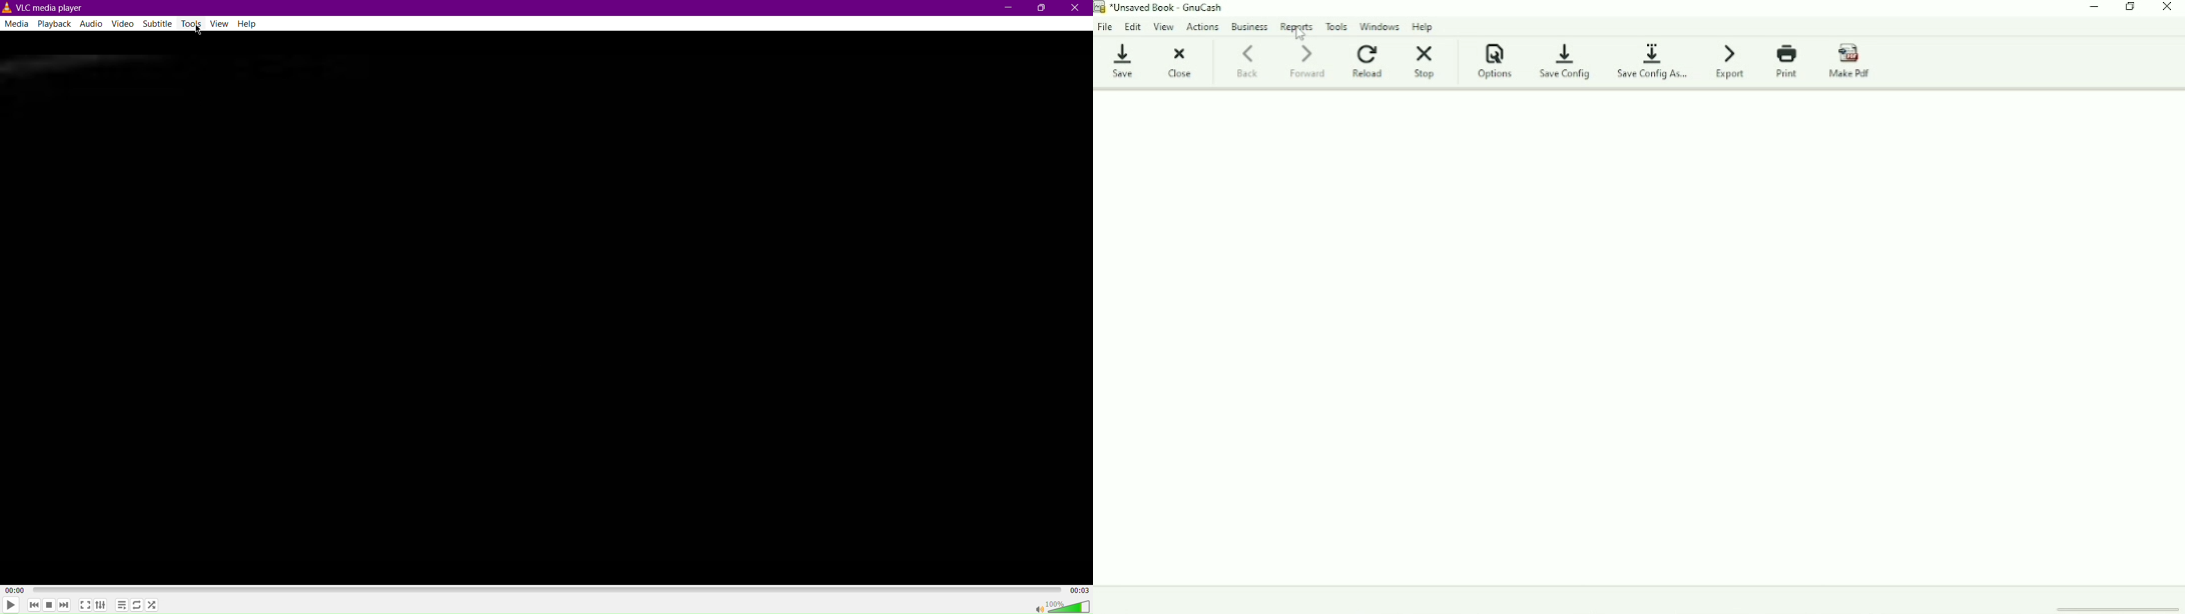 The height and width of the screenshot is (616, 2212). What do you see at coordinates (36, 605) in the screenshot?
I see `skip back` at bounding box center [36, 605].